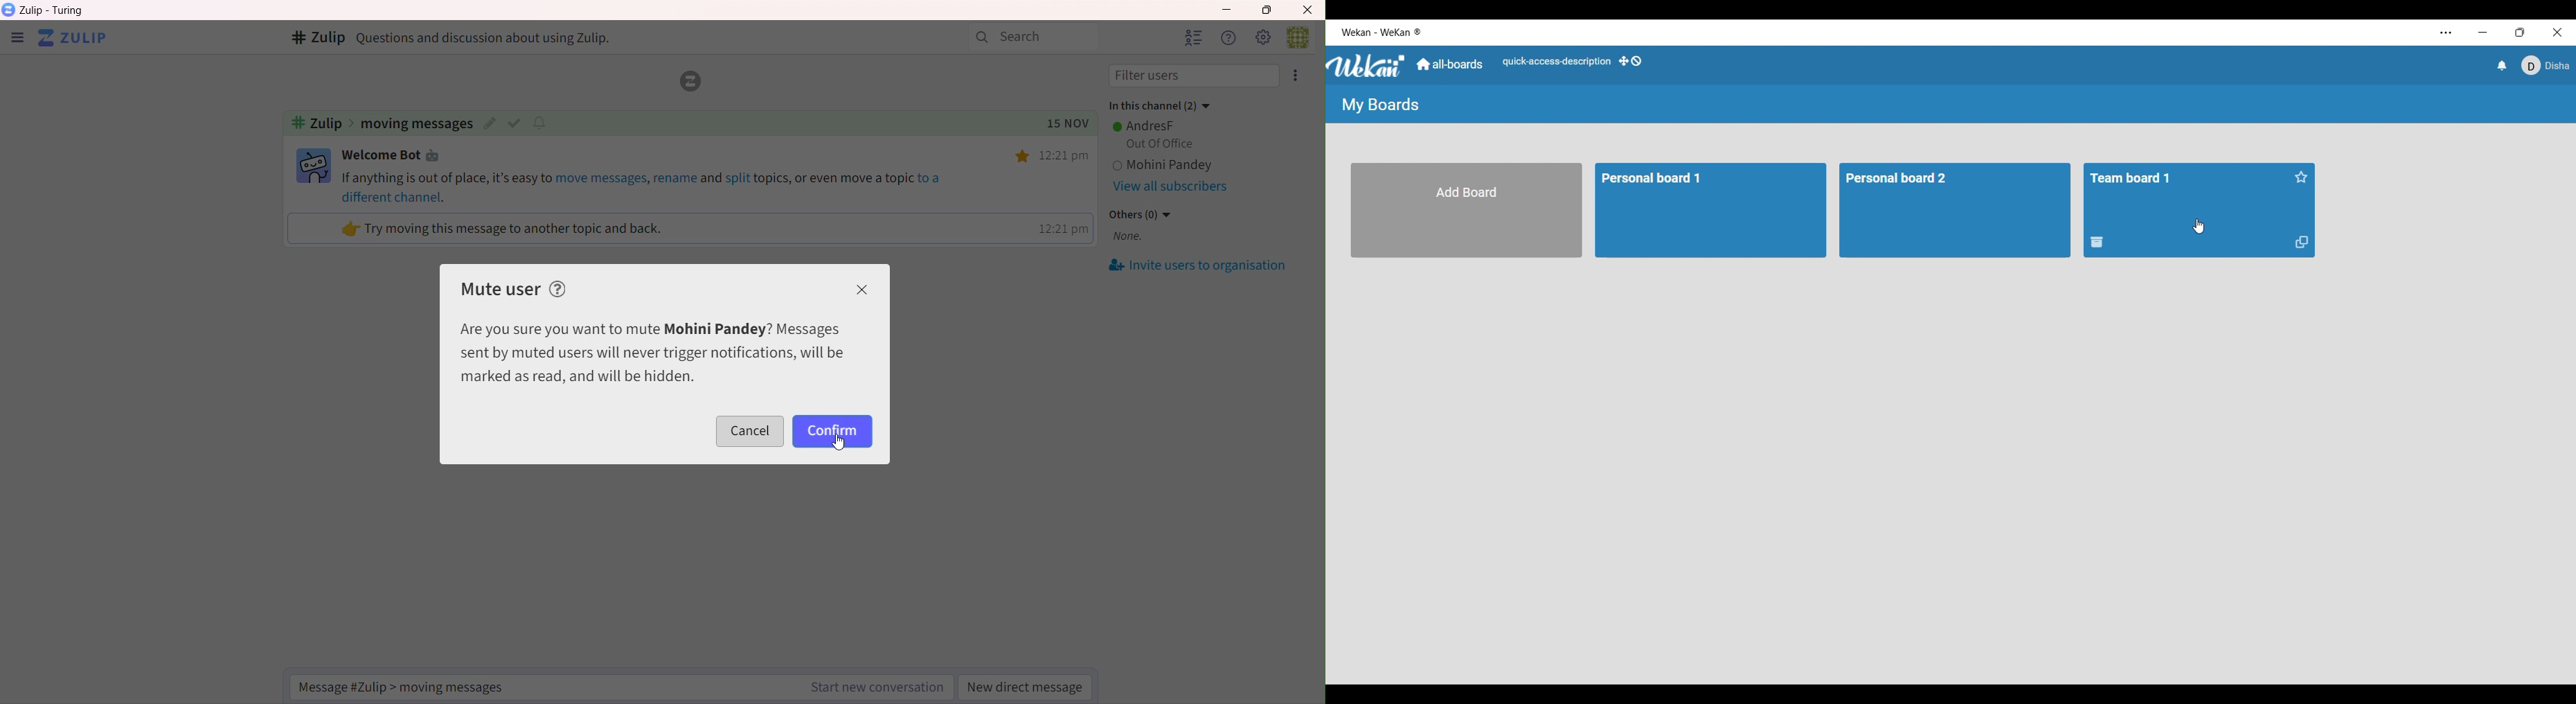  What do you see at coordinates (1914, 179) in the screenshot?
I see `Personal board 2` at bounding box center [1914, 179].